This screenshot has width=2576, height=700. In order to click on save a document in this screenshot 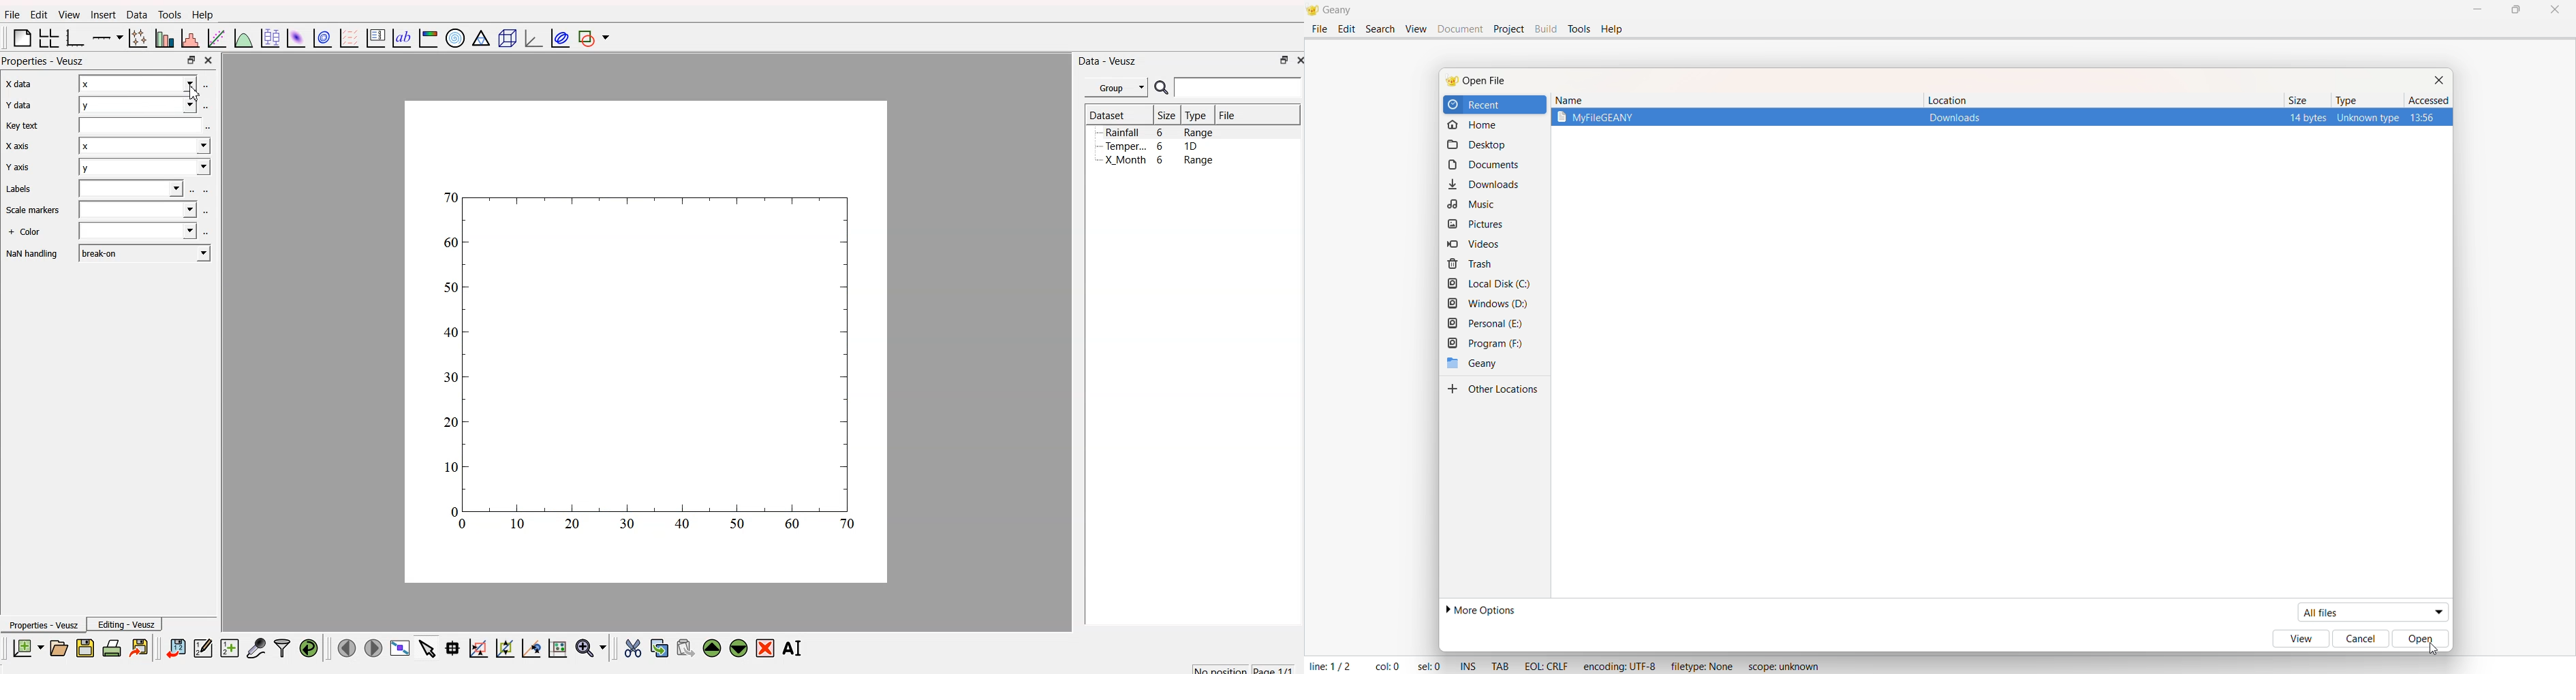, I will do `click(83, 647)`.